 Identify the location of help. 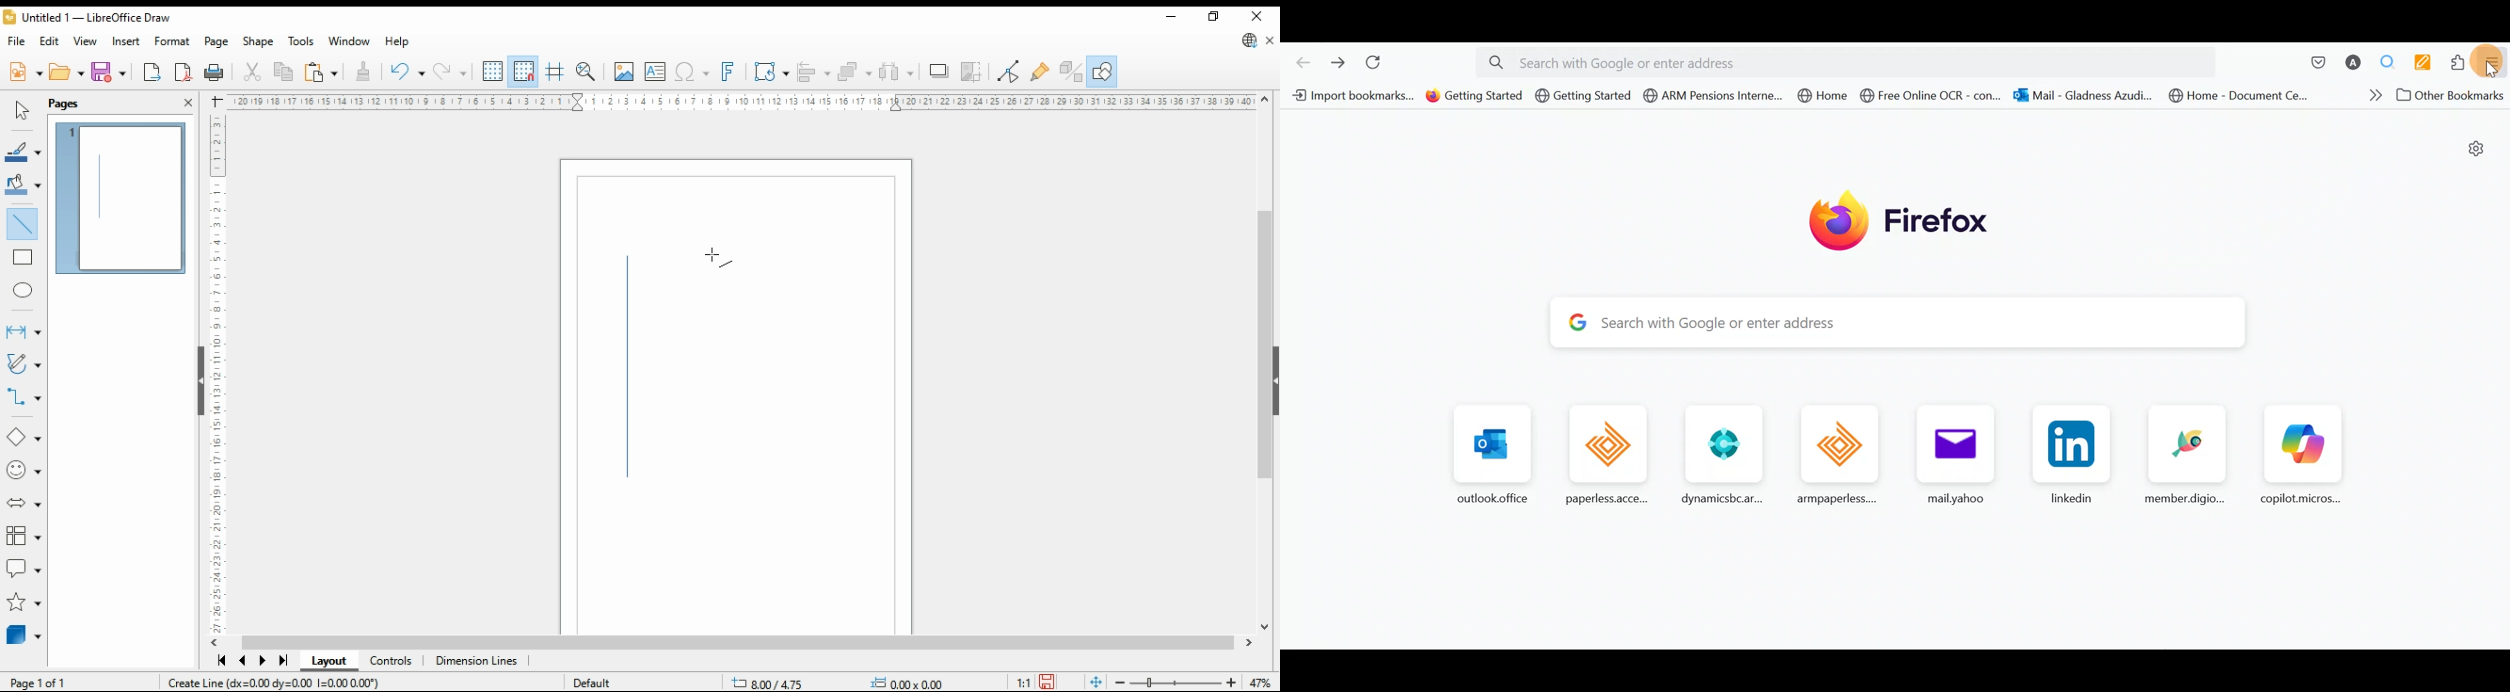
(398, 42).